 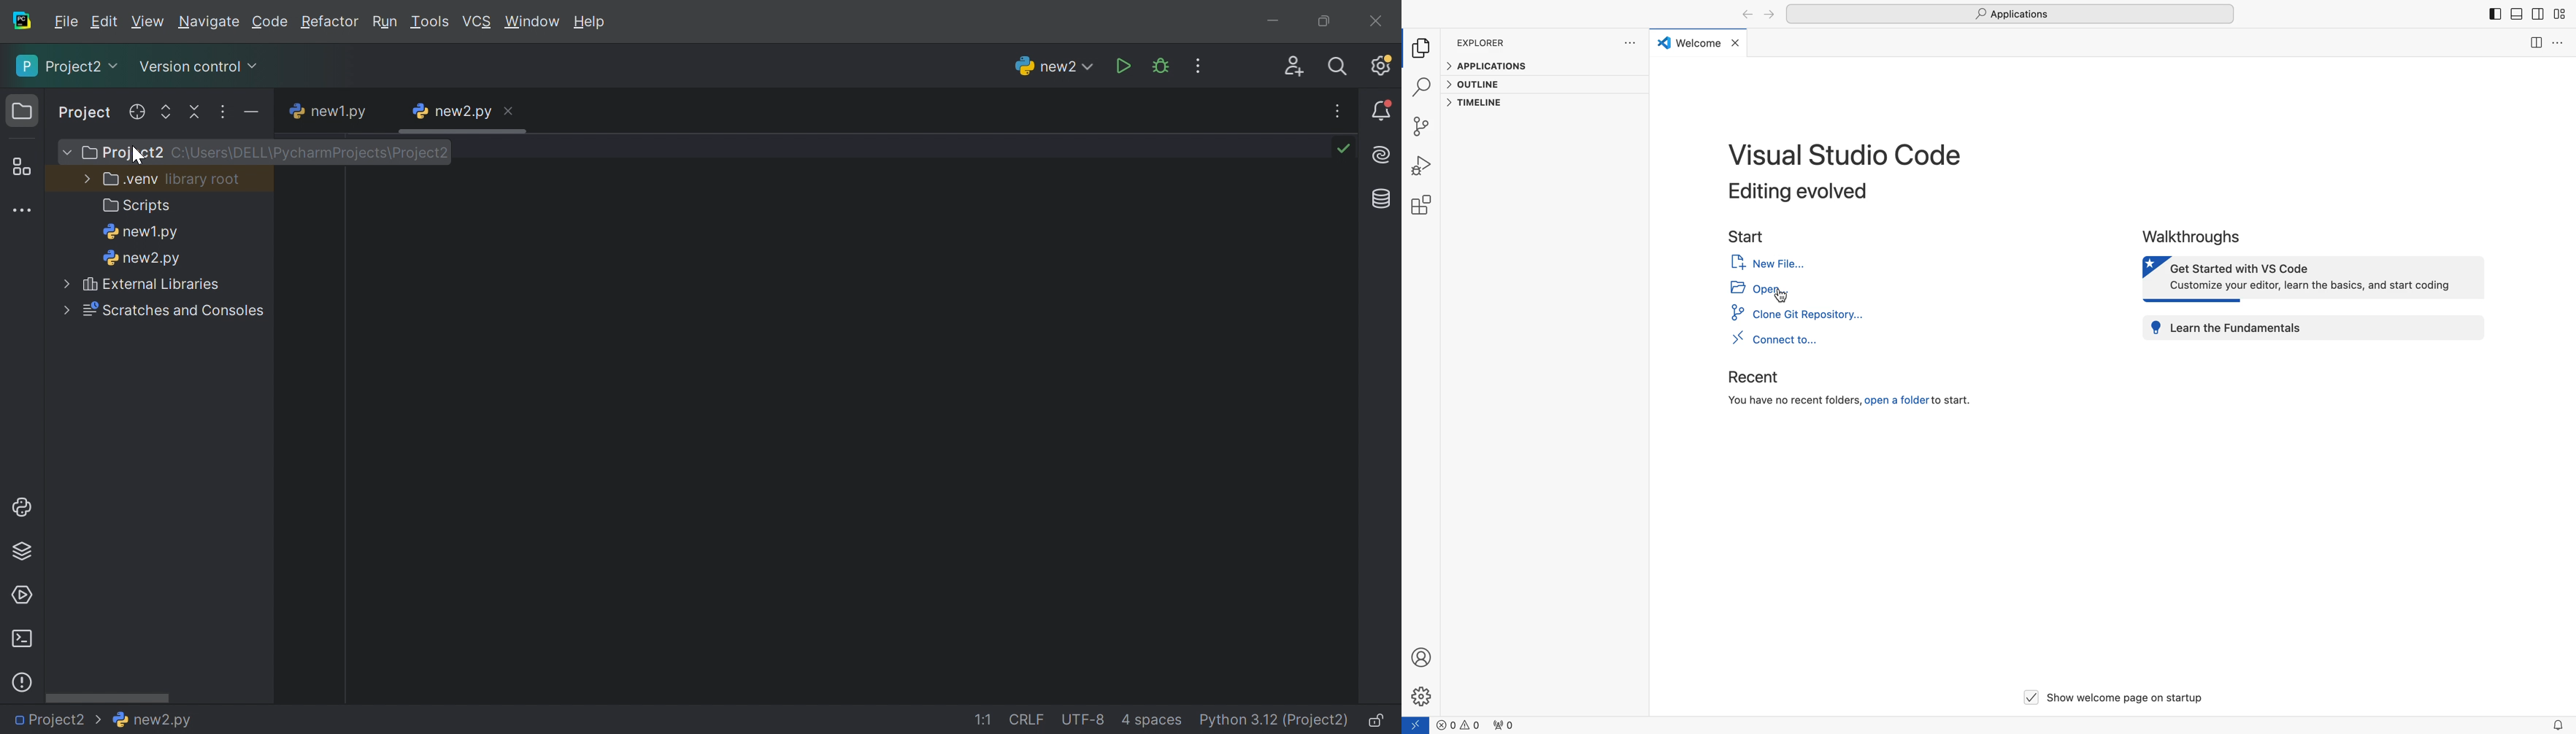 I want to click on new file, so click(x=1767, y=263).